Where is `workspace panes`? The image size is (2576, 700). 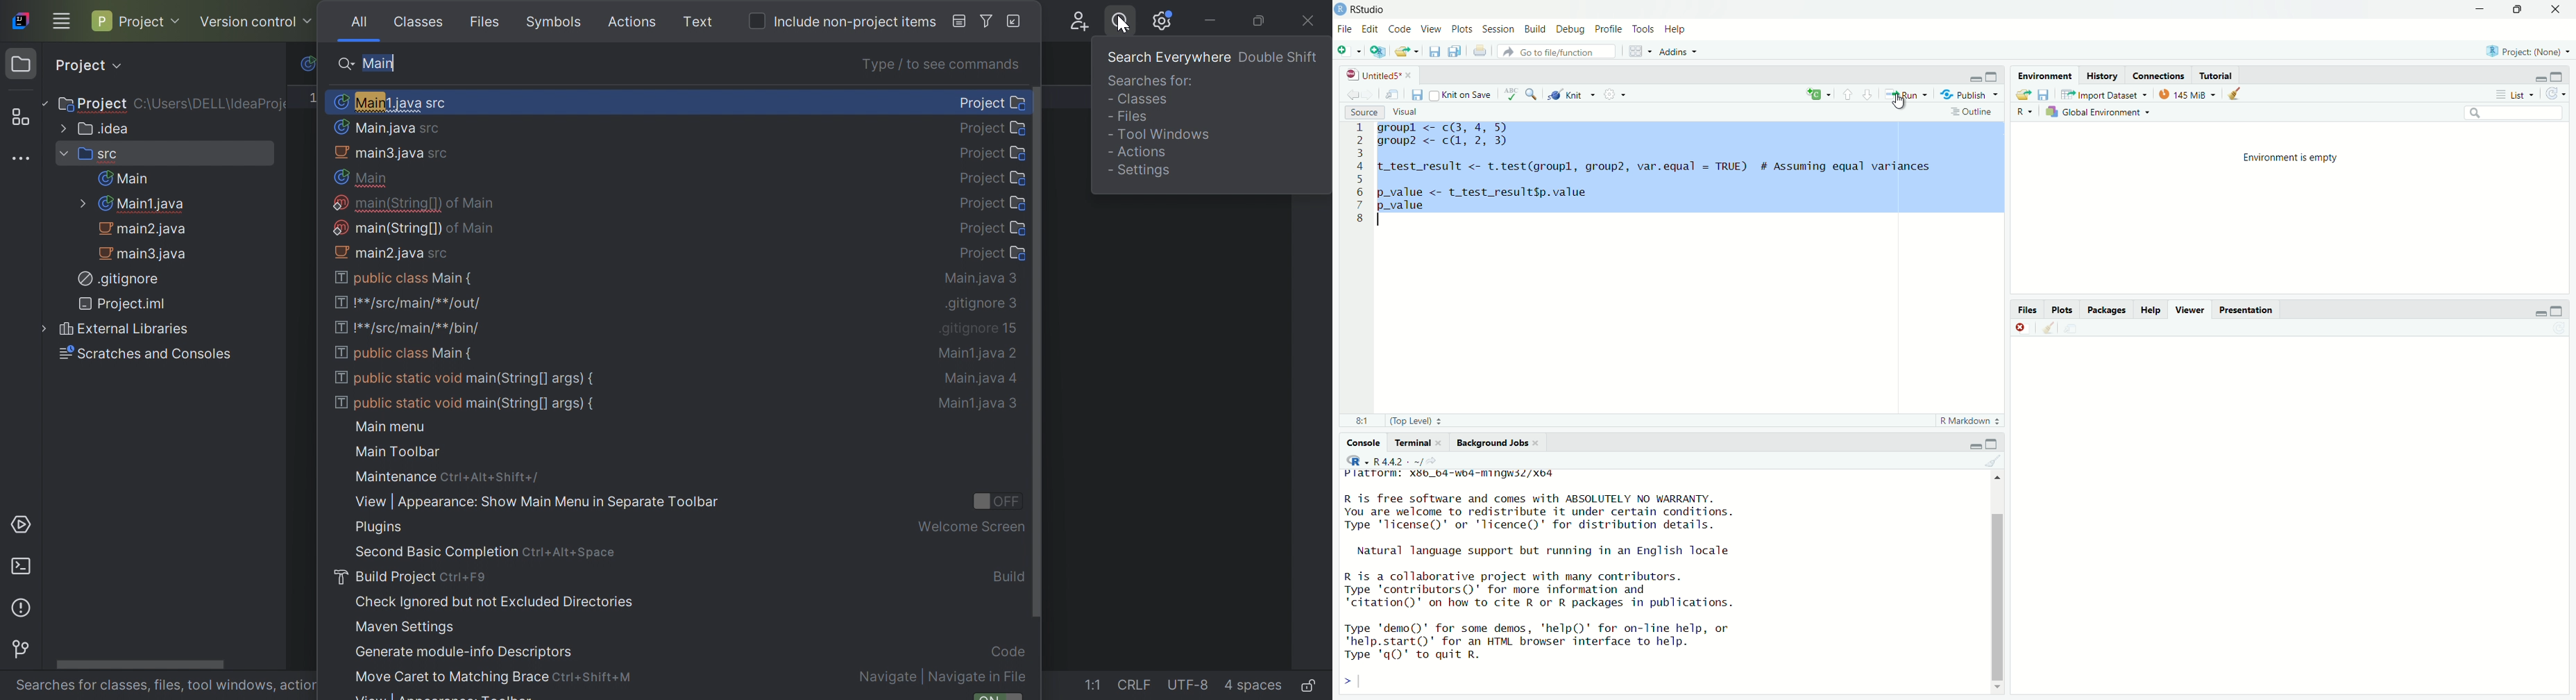
workspace panes is located at coordinates (1635, 50).